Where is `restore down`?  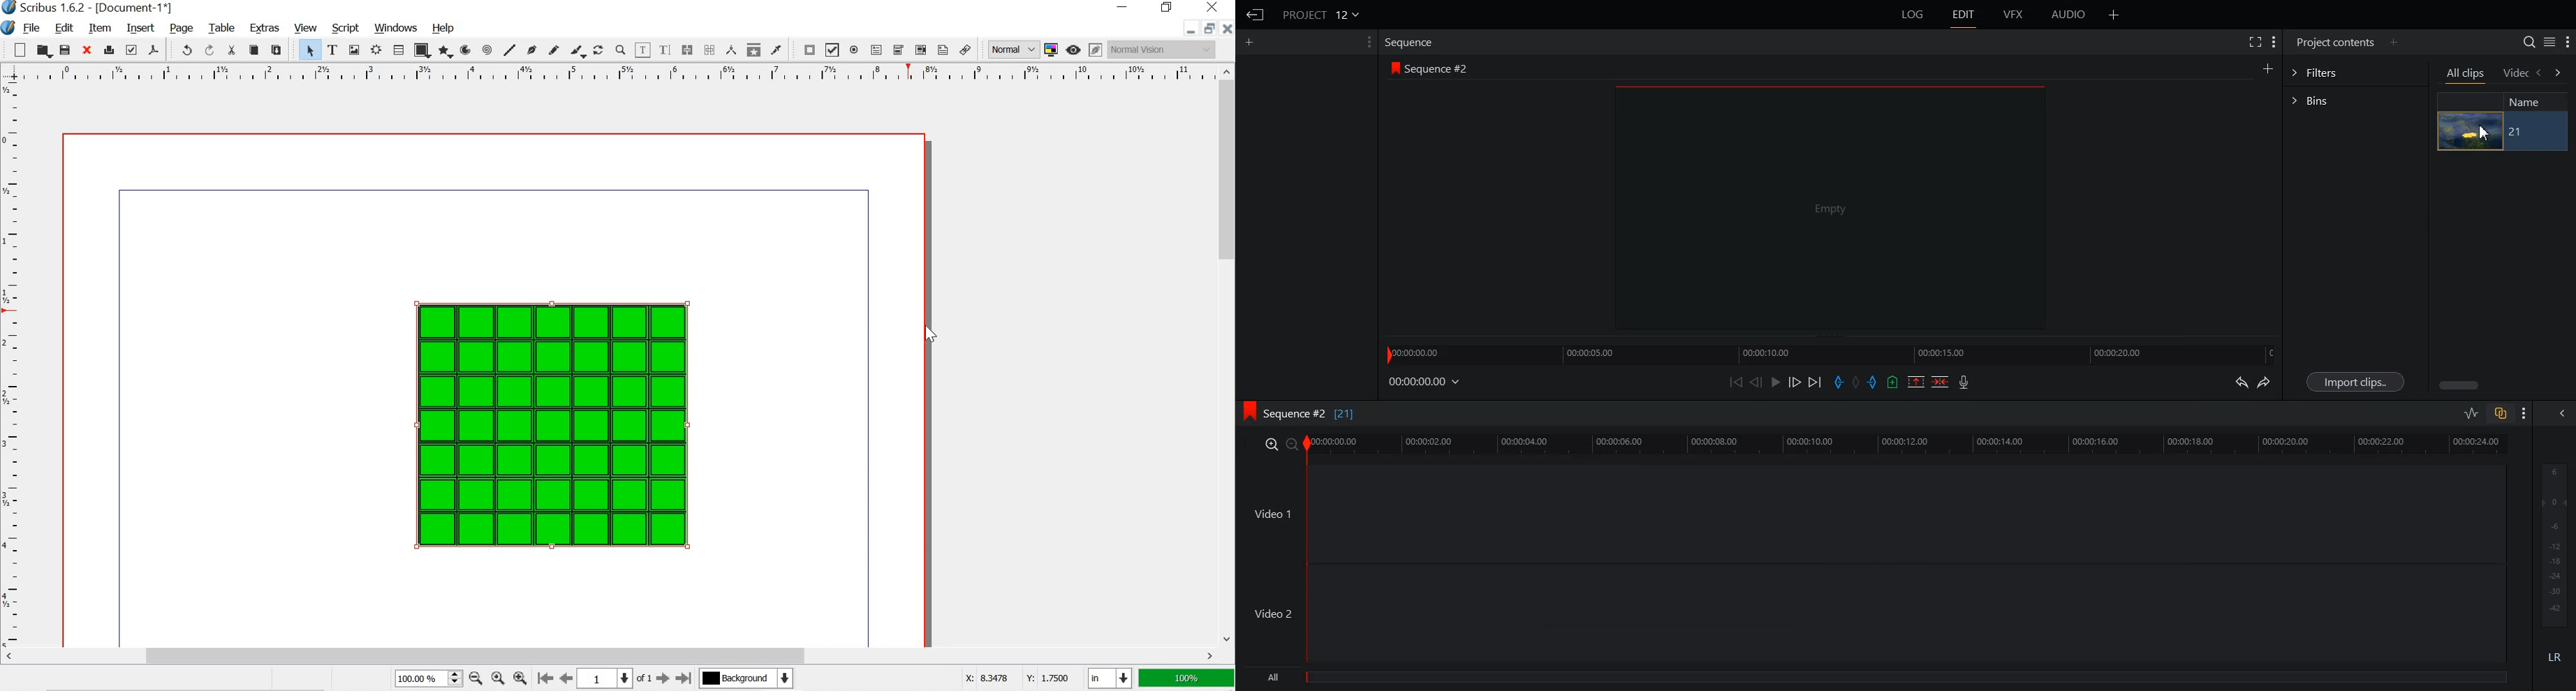
restore down is located at coordinates (1208, 27).